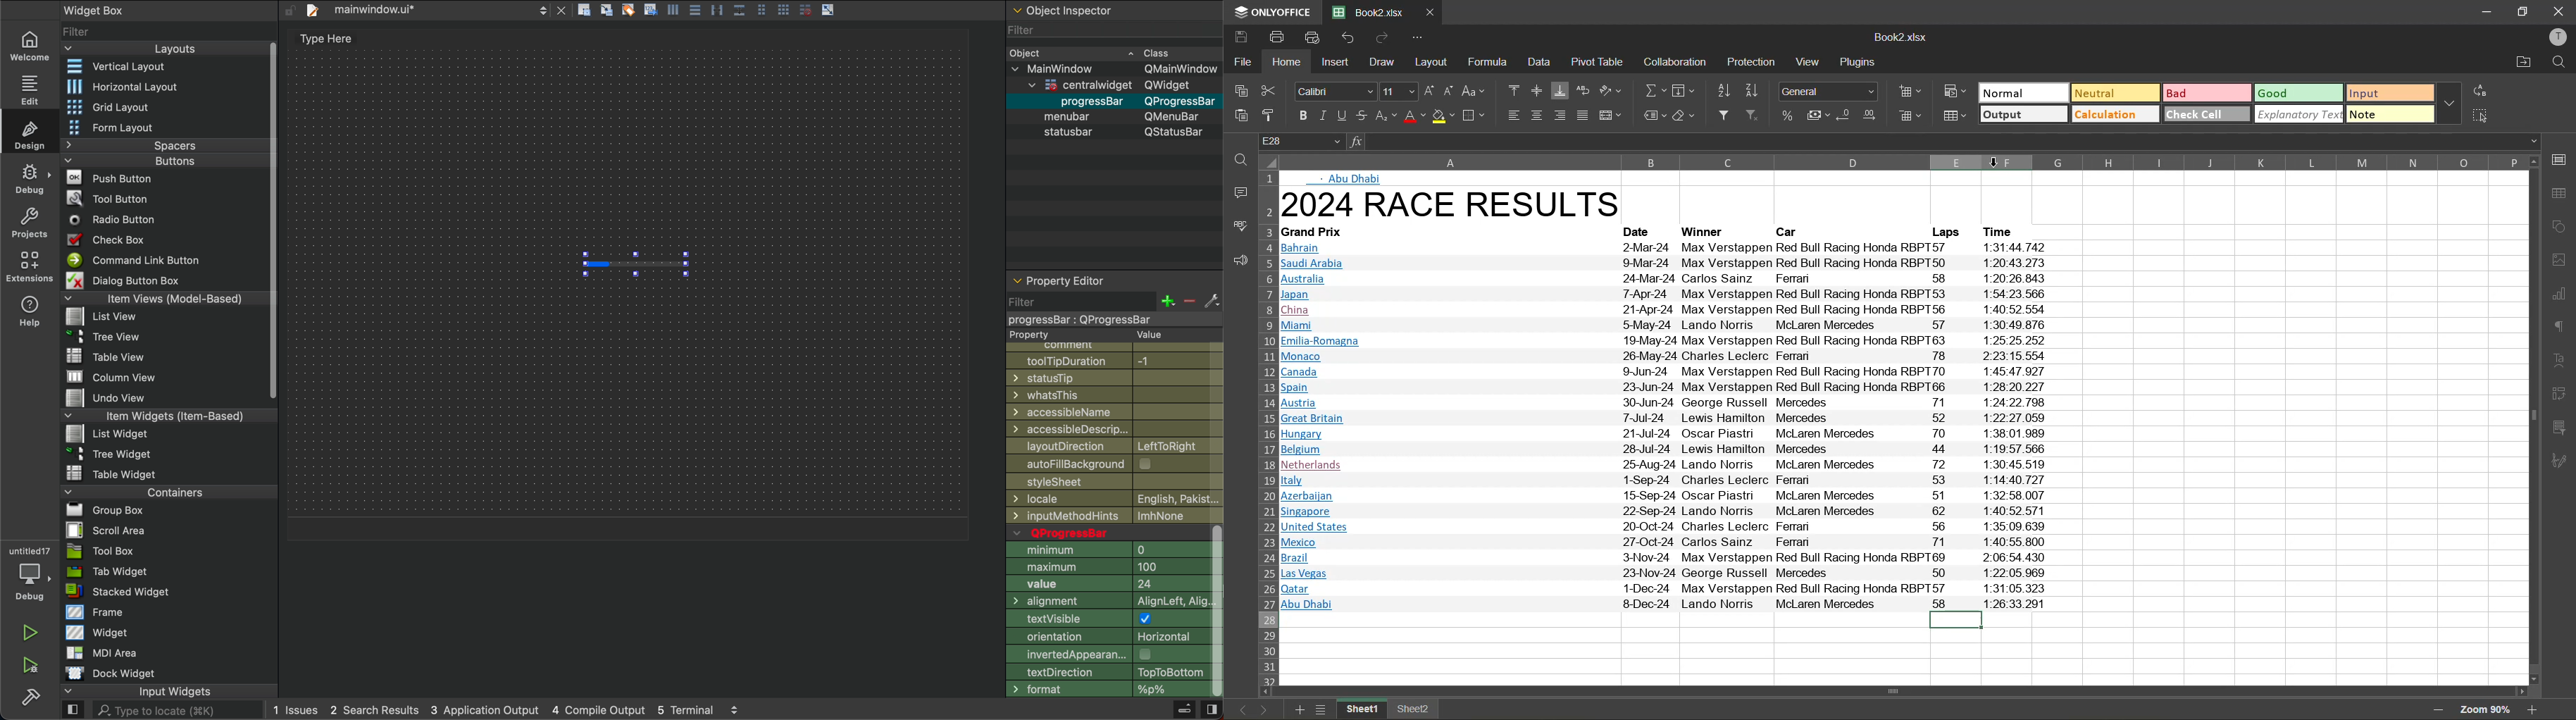 This screenshot has width=2576, height=728. I want to click on justified, so click(1584, 116).